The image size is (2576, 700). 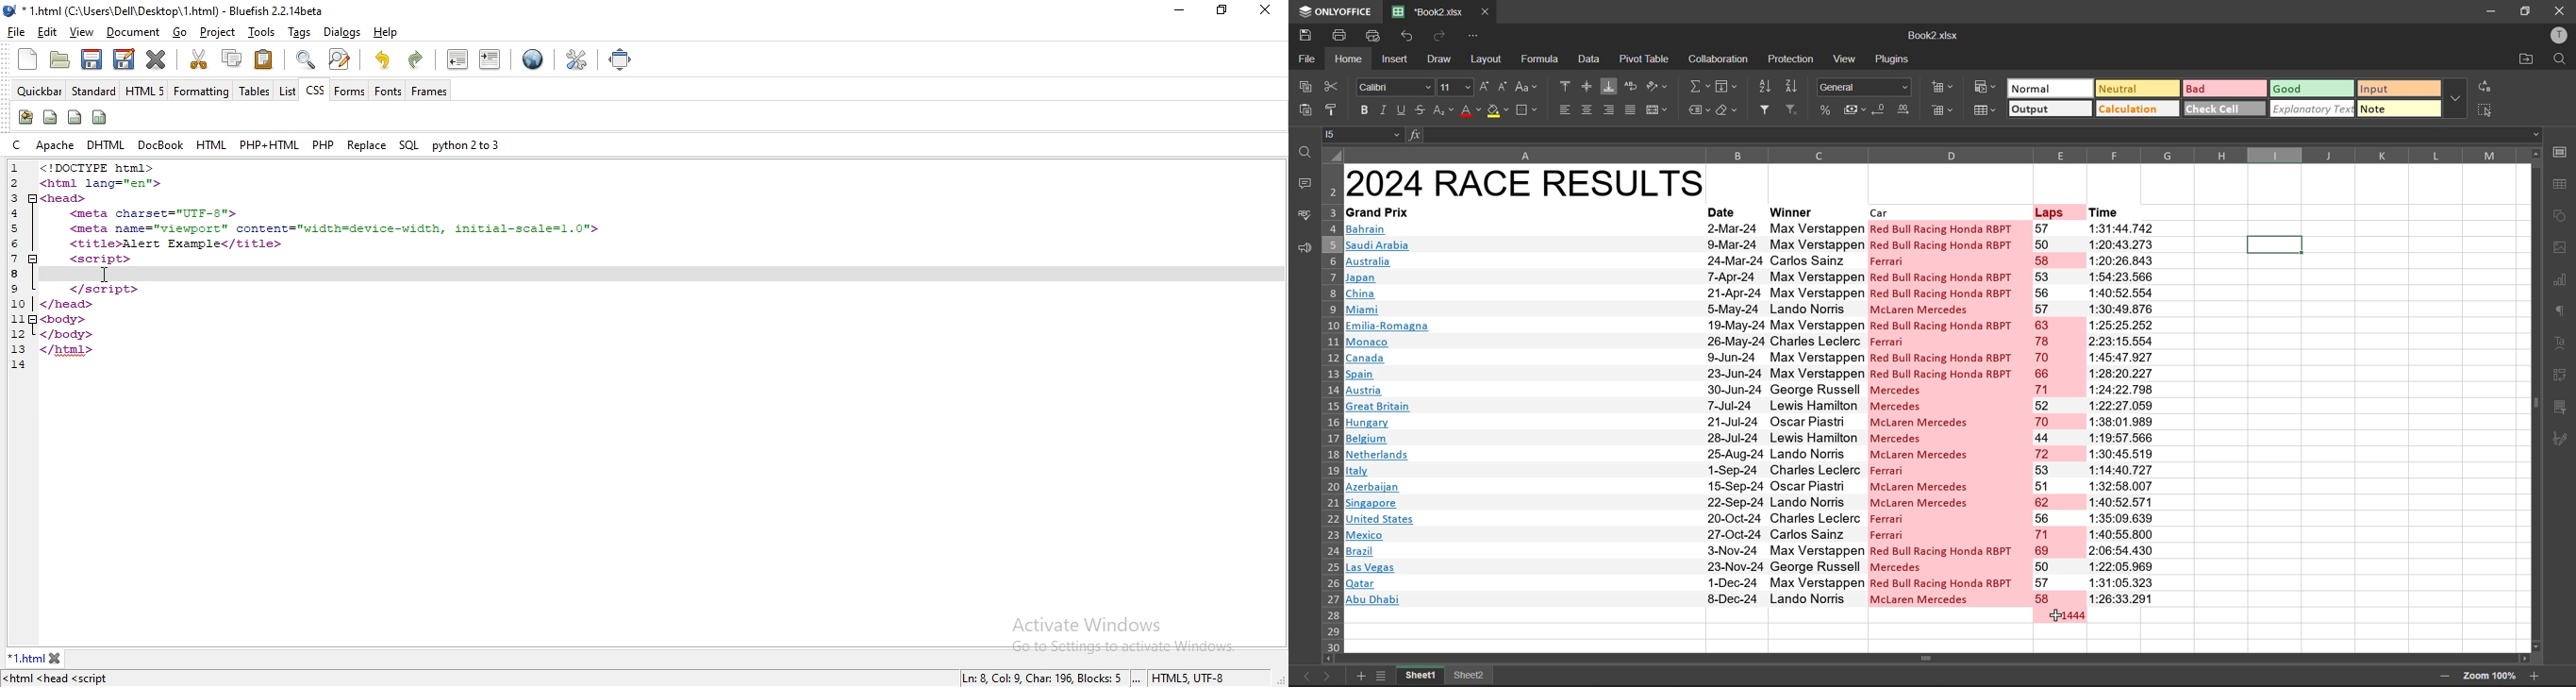 I want to click on undo, so click(x=384, y=59).